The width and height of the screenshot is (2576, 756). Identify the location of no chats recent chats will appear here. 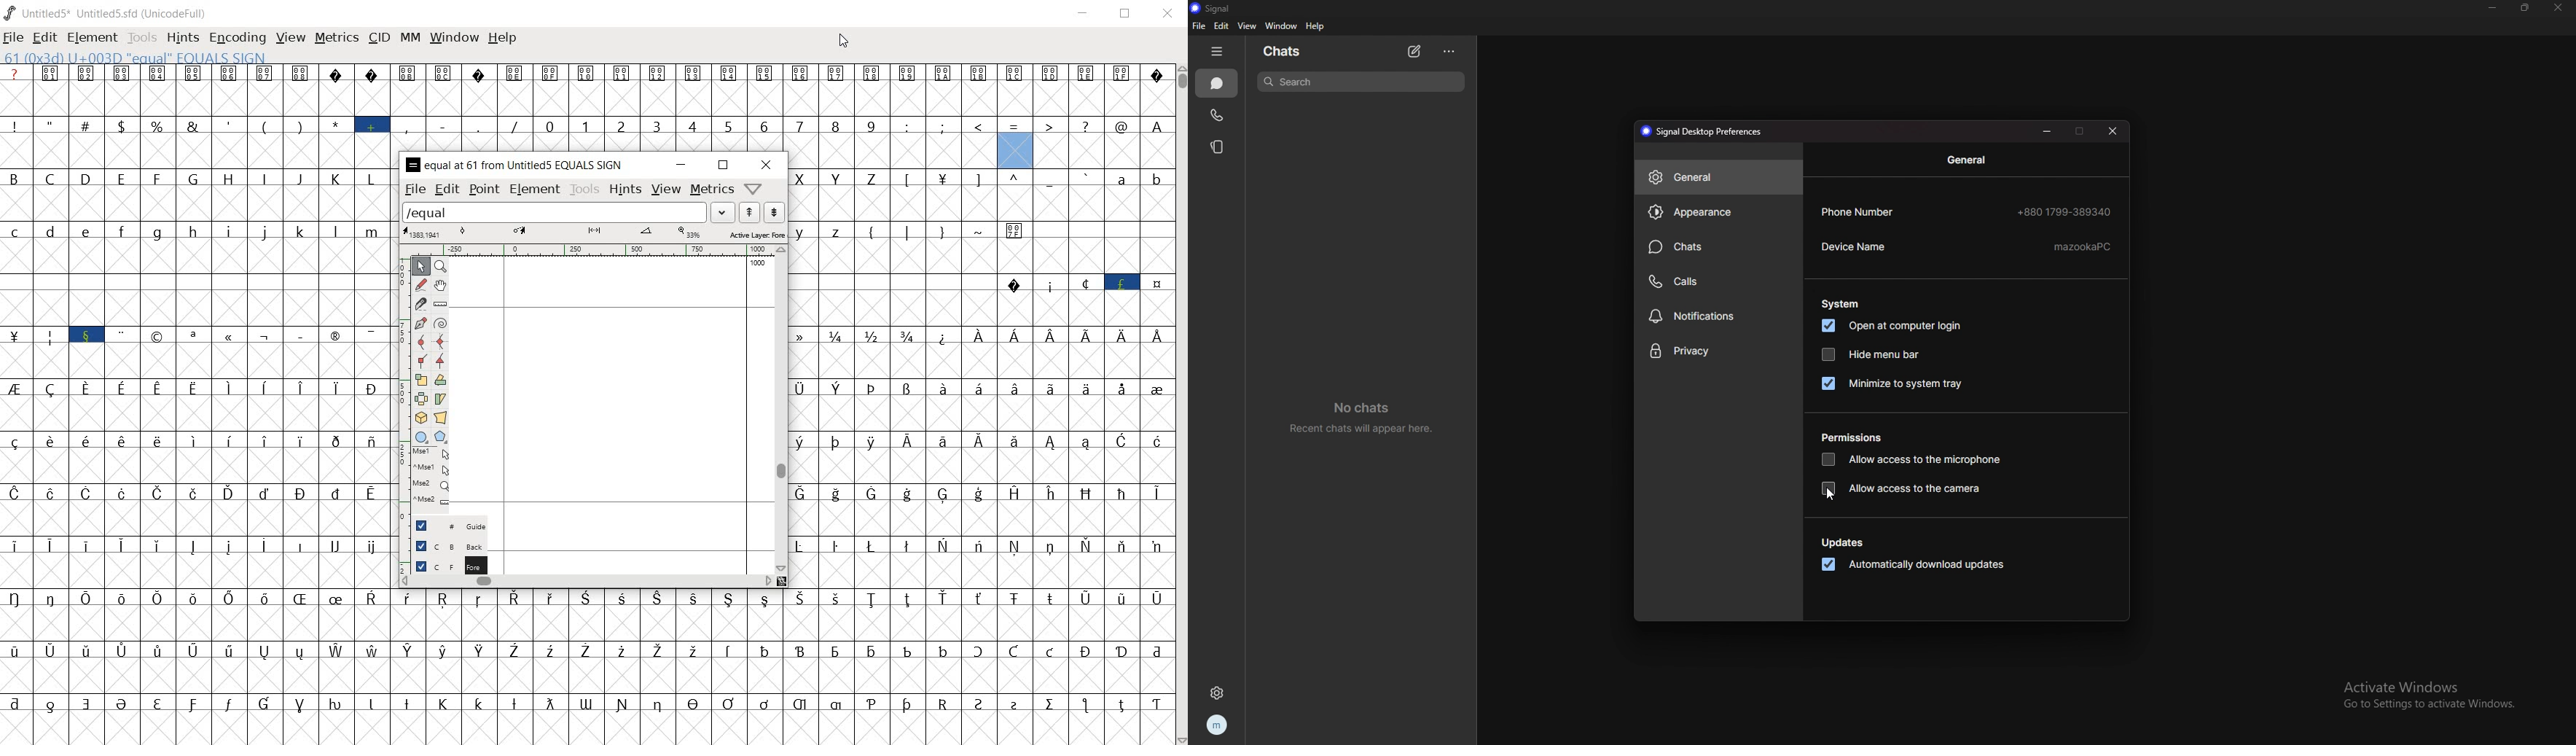
(1366, 420).